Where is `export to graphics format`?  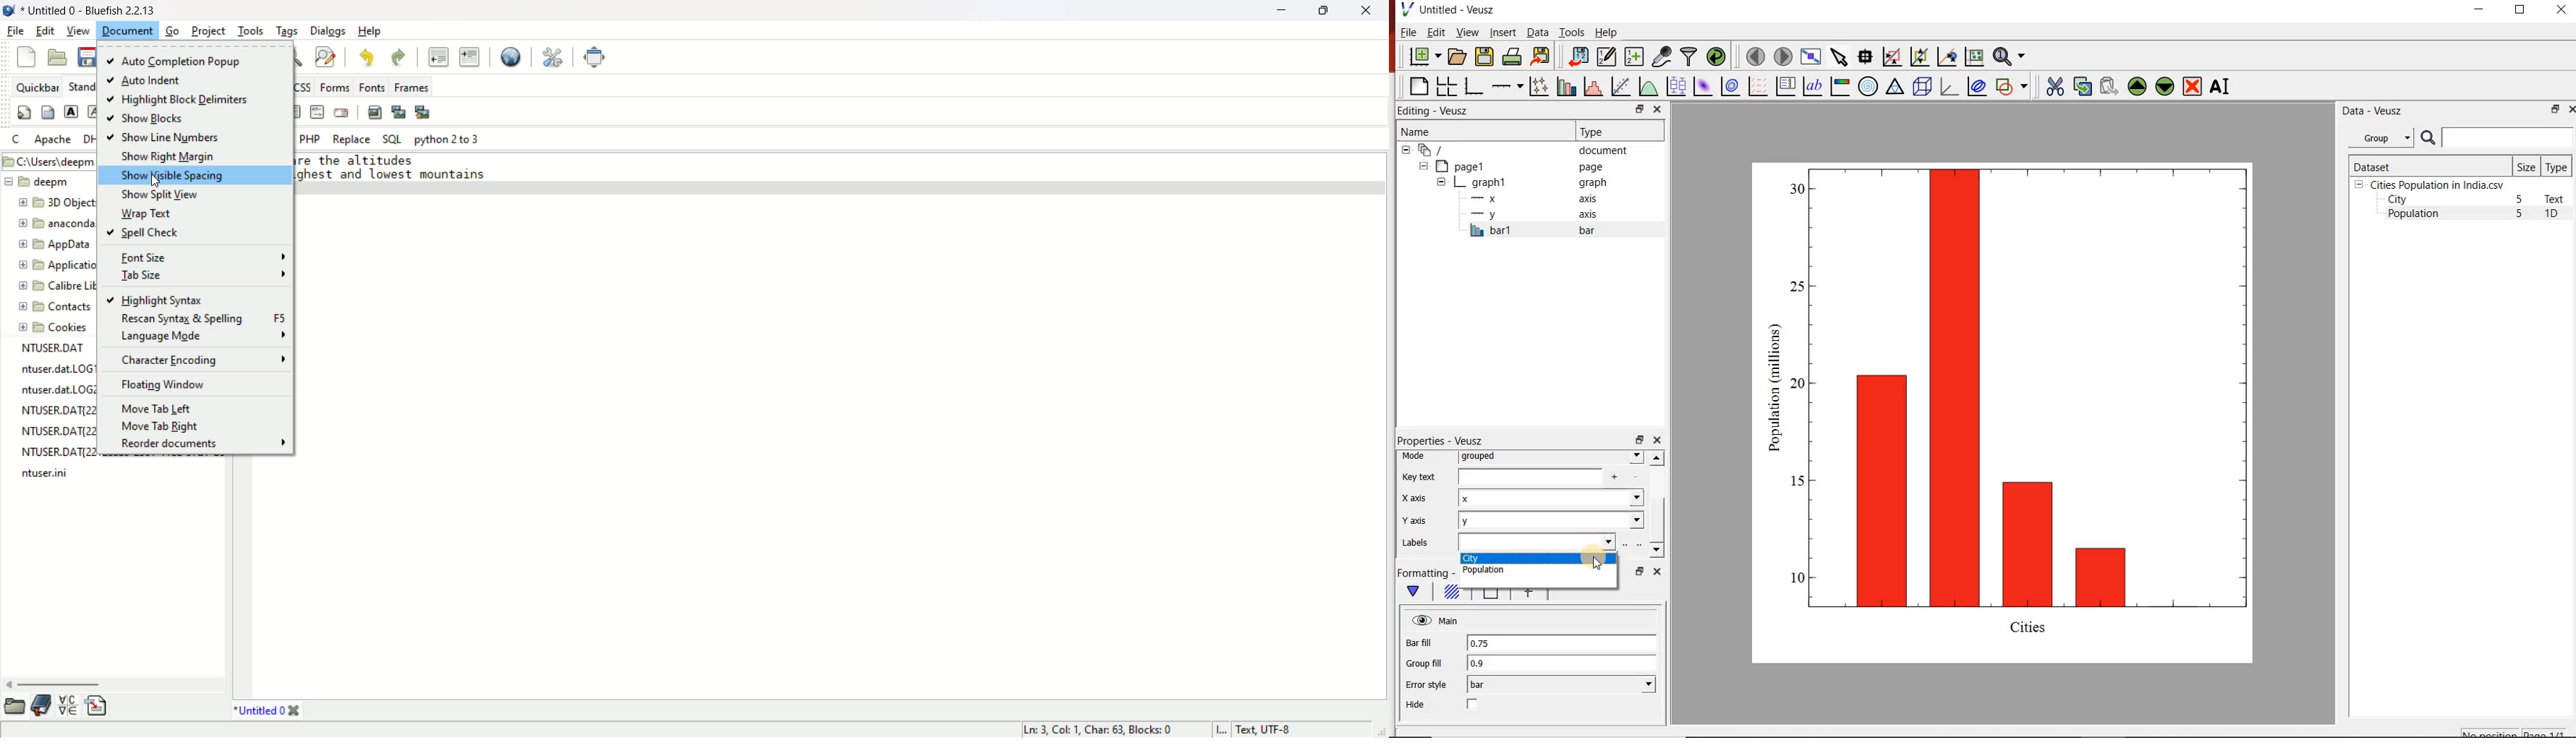
export to graphics format is located at coordinates (1541, 57).